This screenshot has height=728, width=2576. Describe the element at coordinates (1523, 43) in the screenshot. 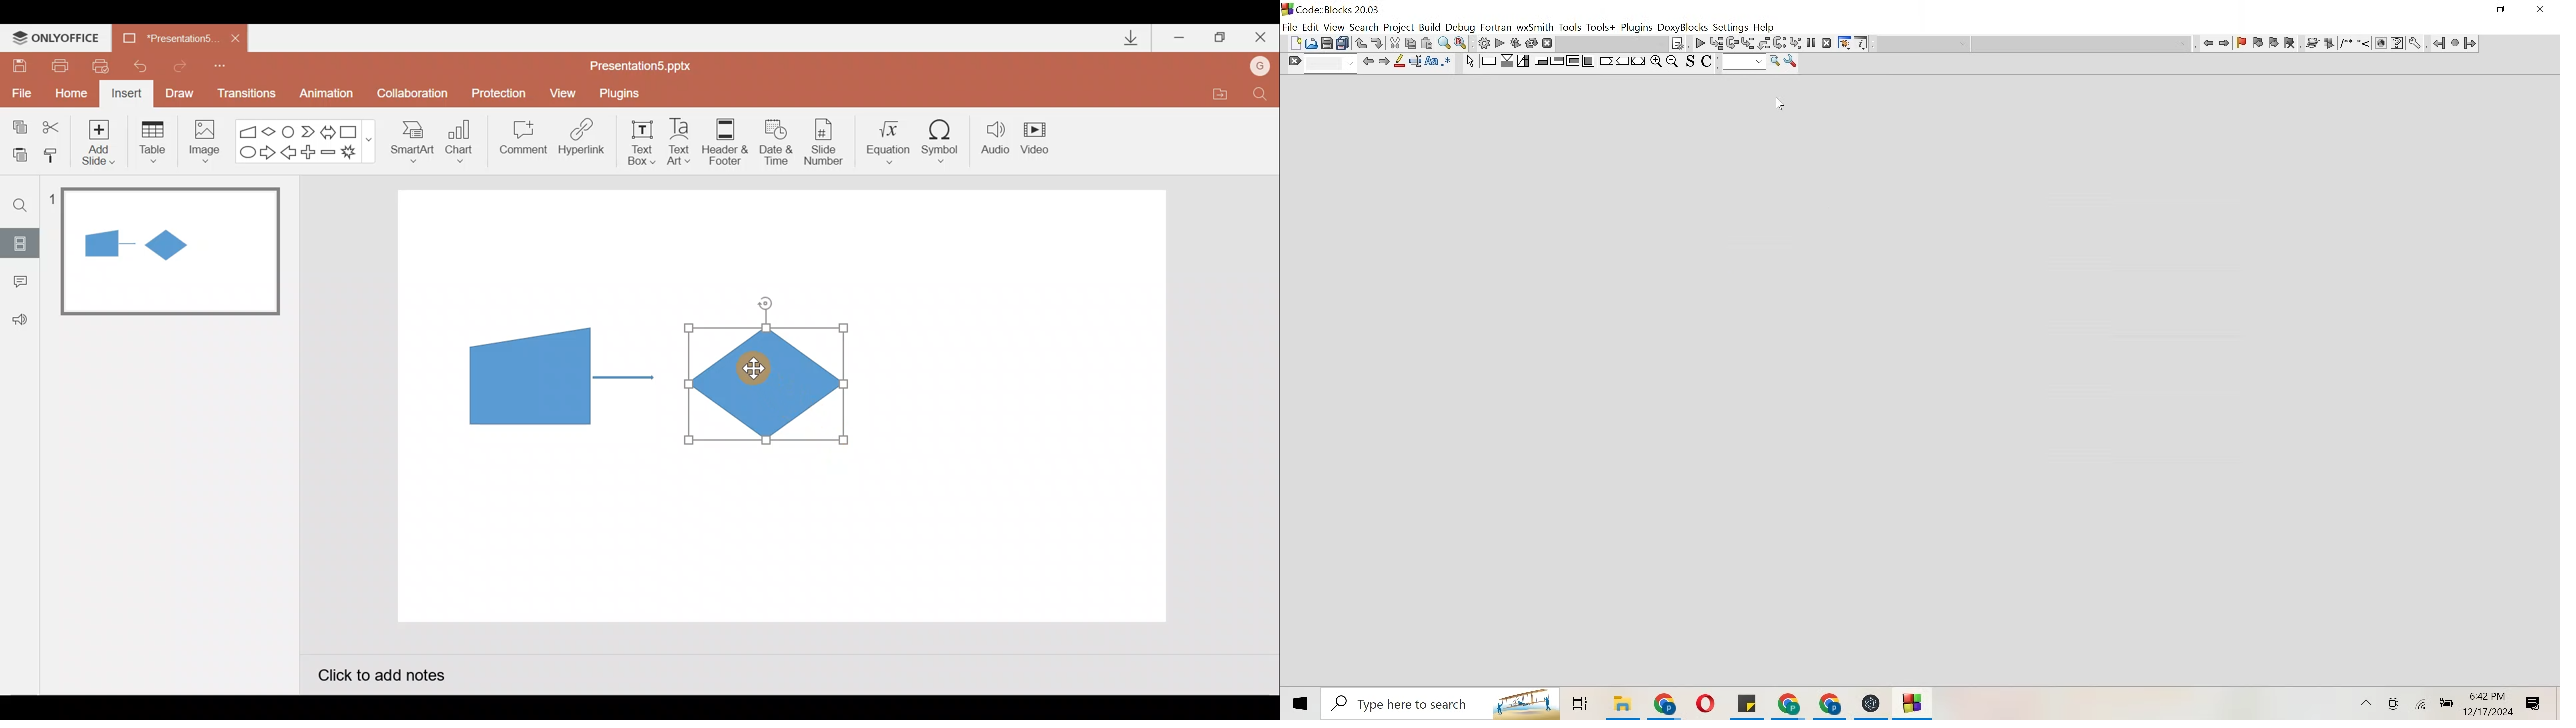

I see `Reverse` at that location.